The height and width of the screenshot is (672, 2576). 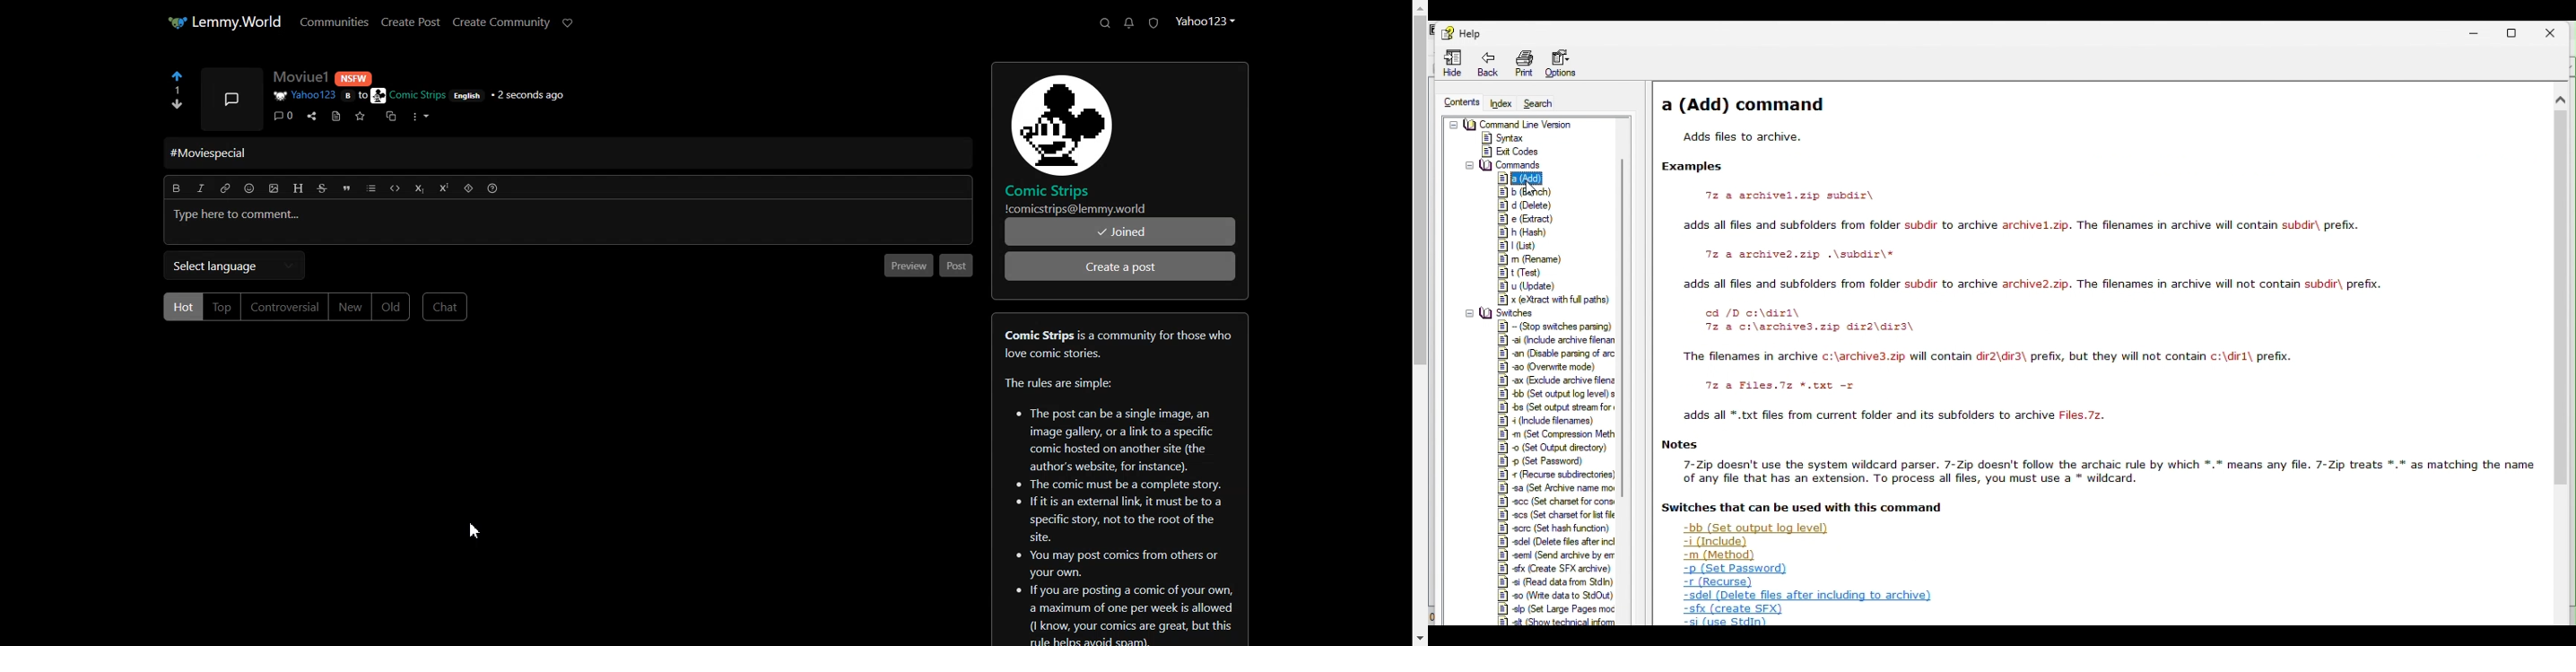 What do you see at coordinates (2549, 33) in the screenshot?
I see `Close` at bounding box center [2549, 33].